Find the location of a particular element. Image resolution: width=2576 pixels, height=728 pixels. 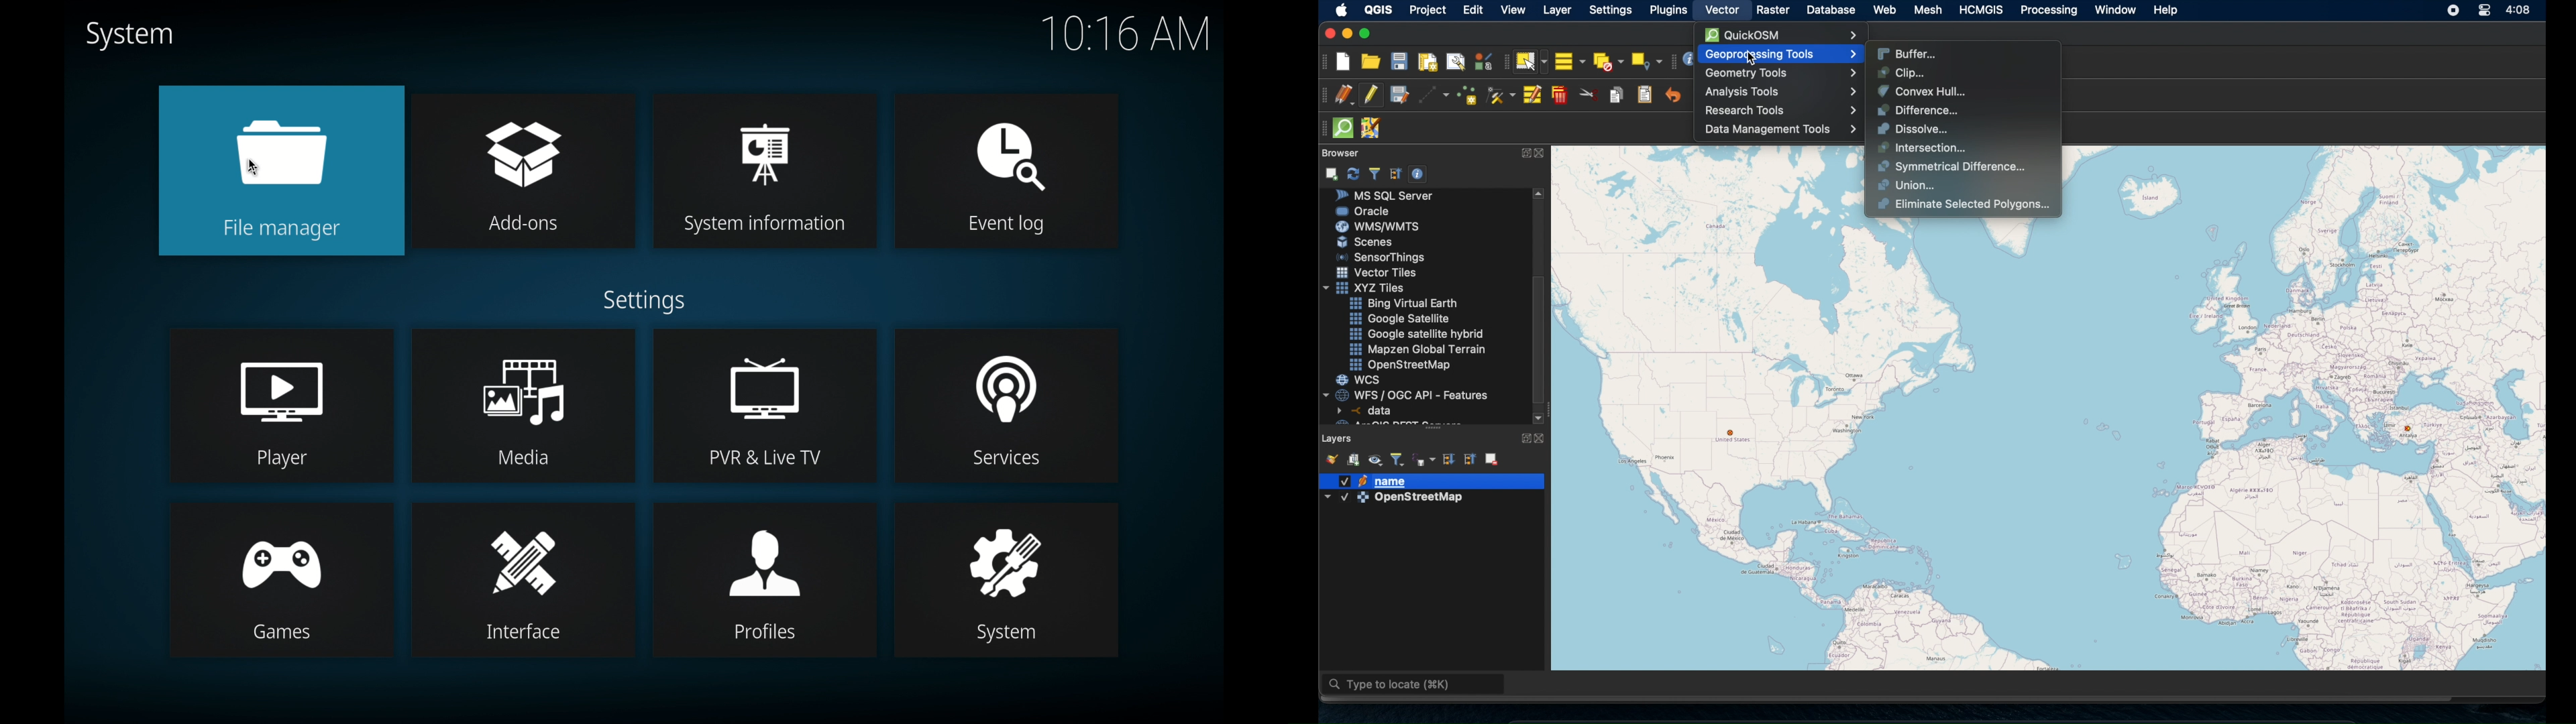

type to locate is located at coordinates (1415, 686).